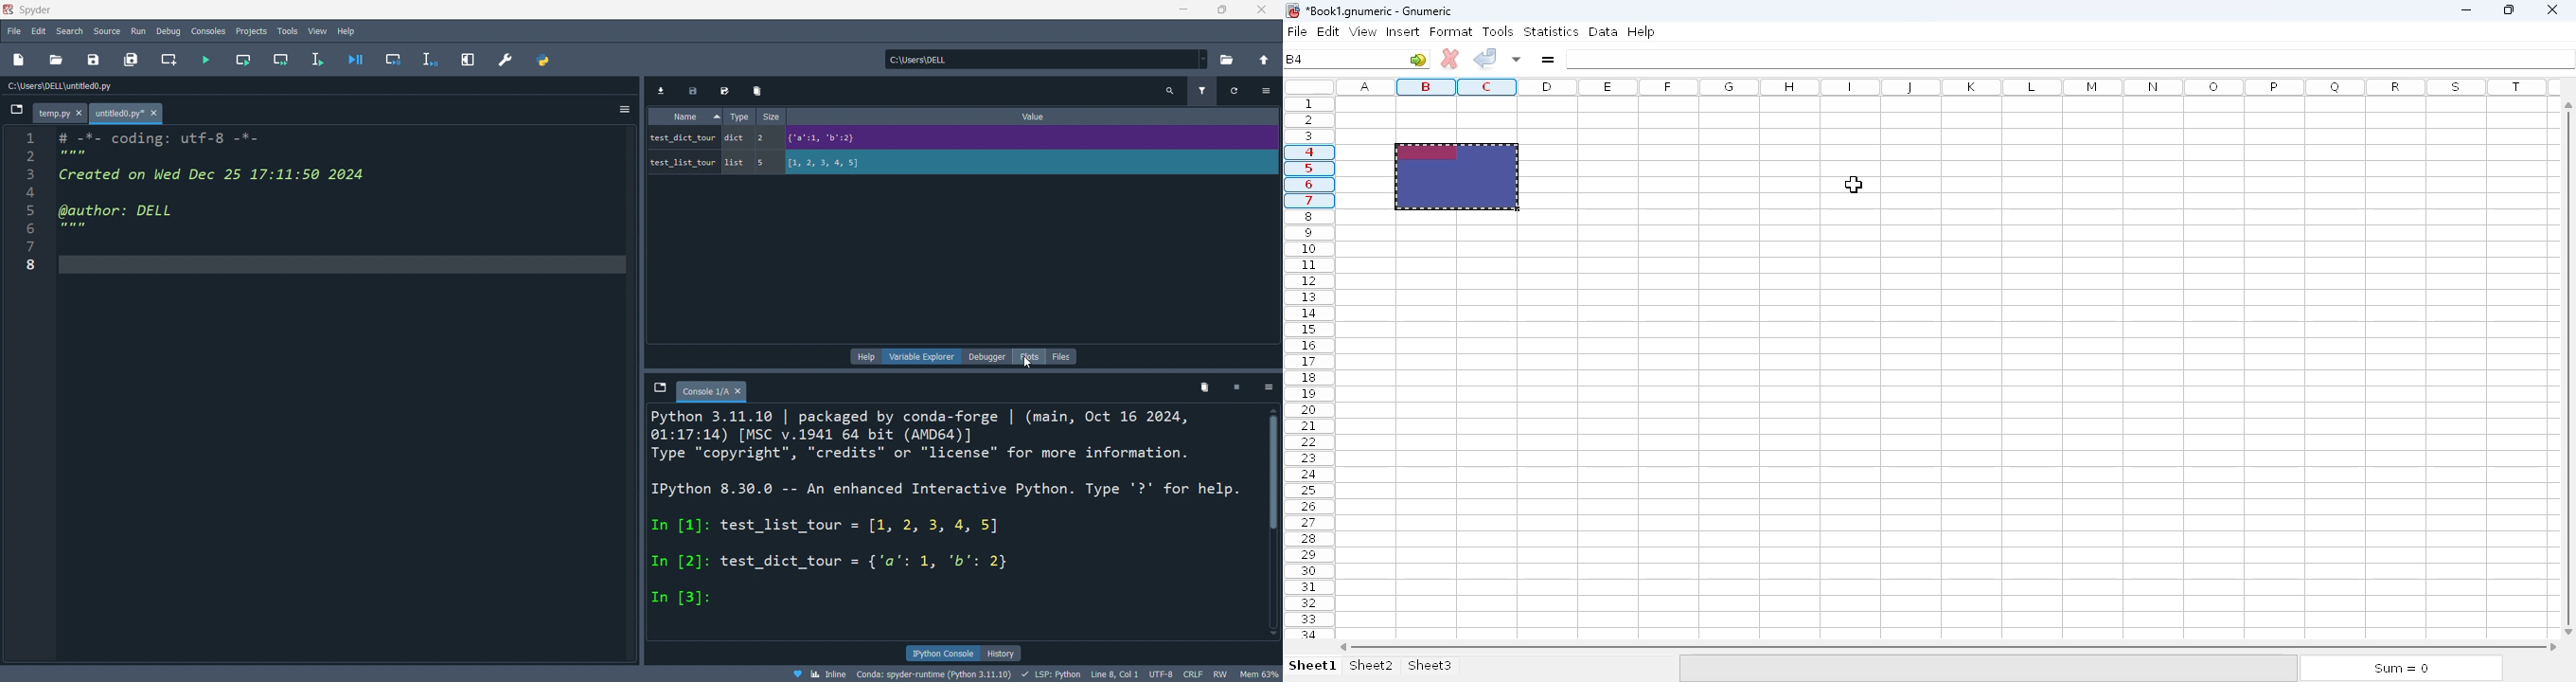  Describe the element at coordinates (757, 91) in the screenshot. I see `delete` at that location.